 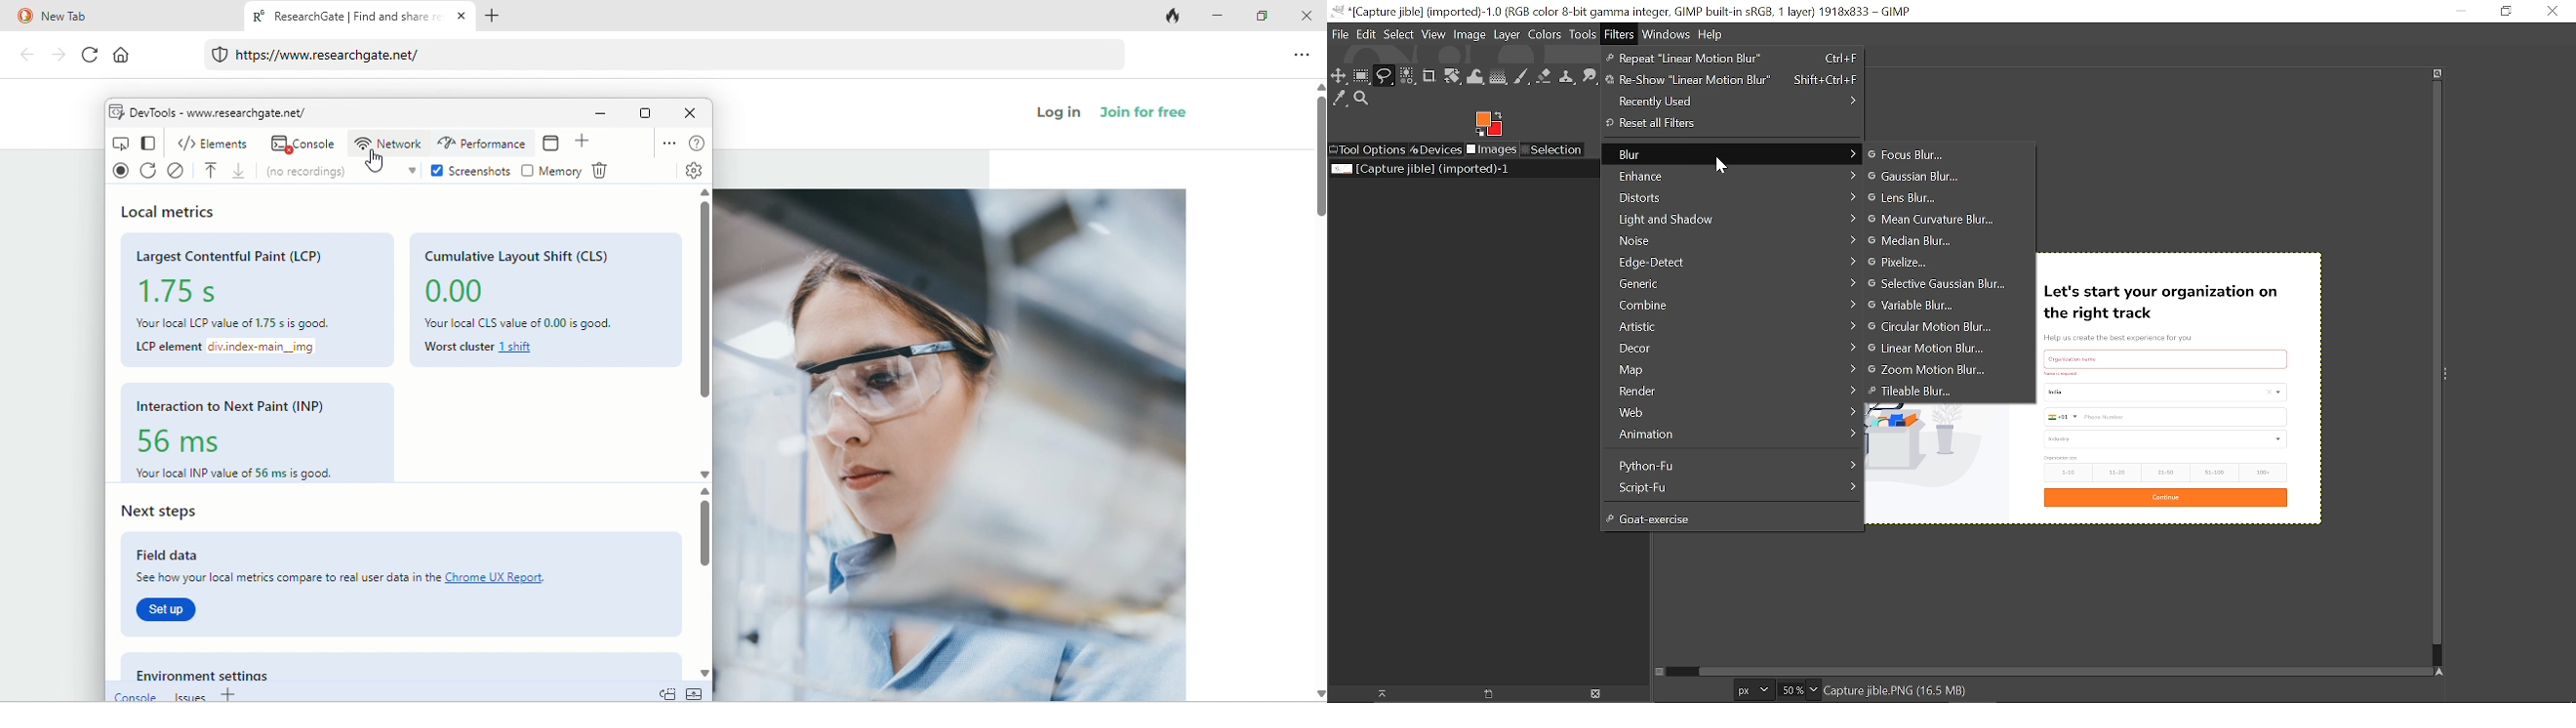 I want to click on new tab, so click(x=118, y=17).